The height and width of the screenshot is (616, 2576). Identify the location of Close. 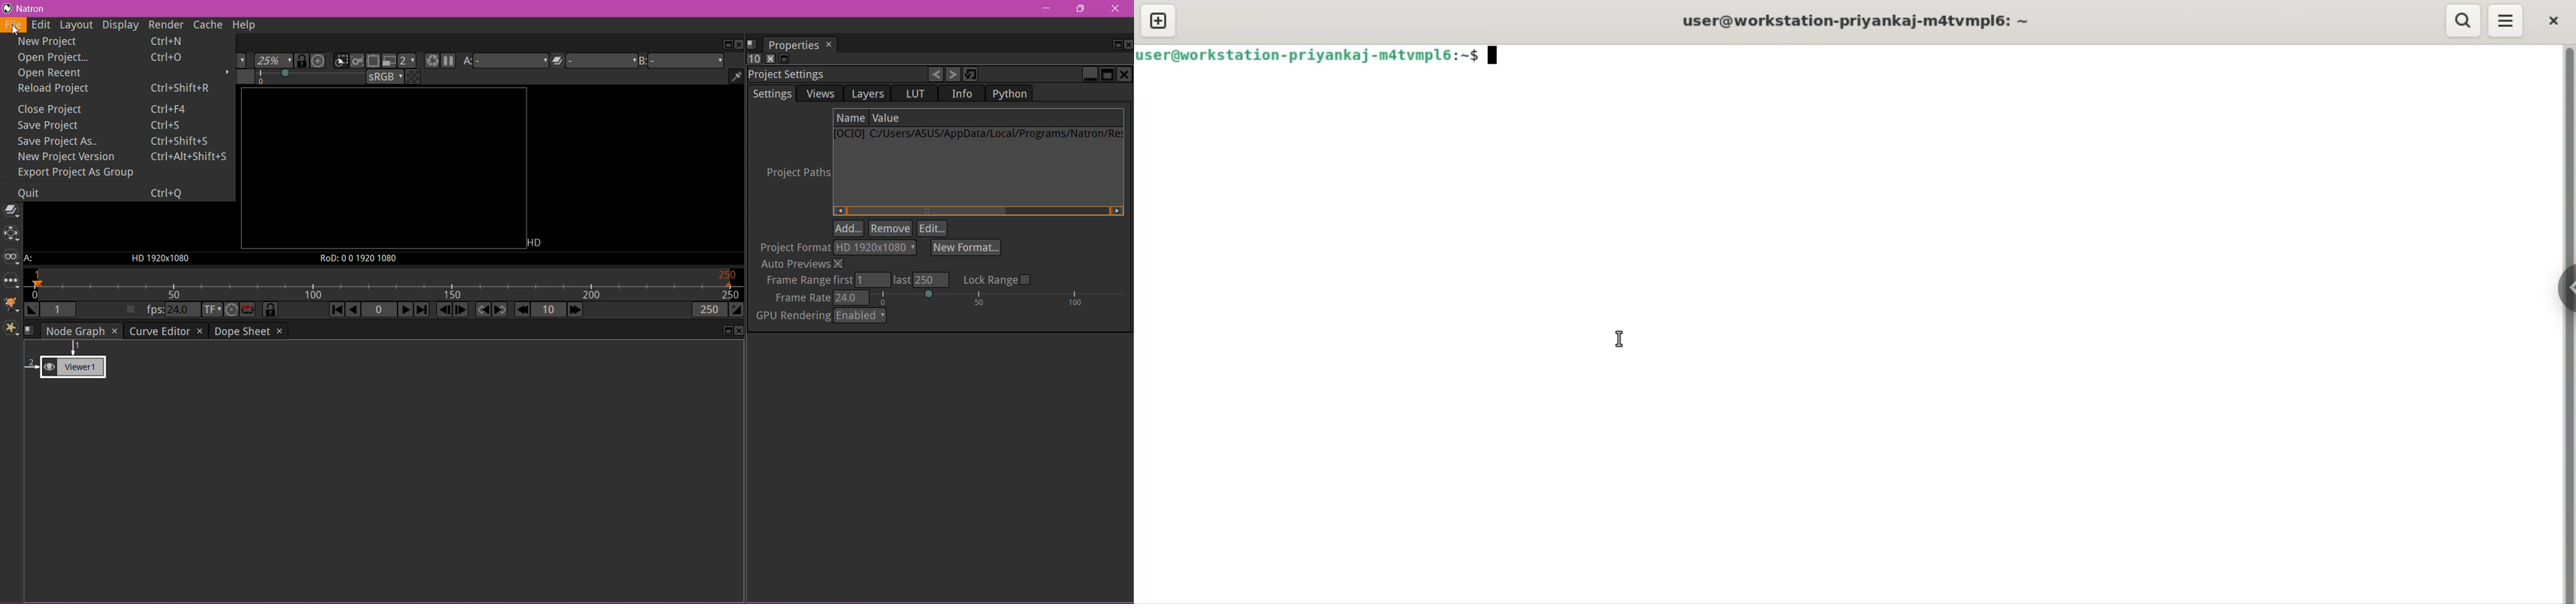
(1124, 74).